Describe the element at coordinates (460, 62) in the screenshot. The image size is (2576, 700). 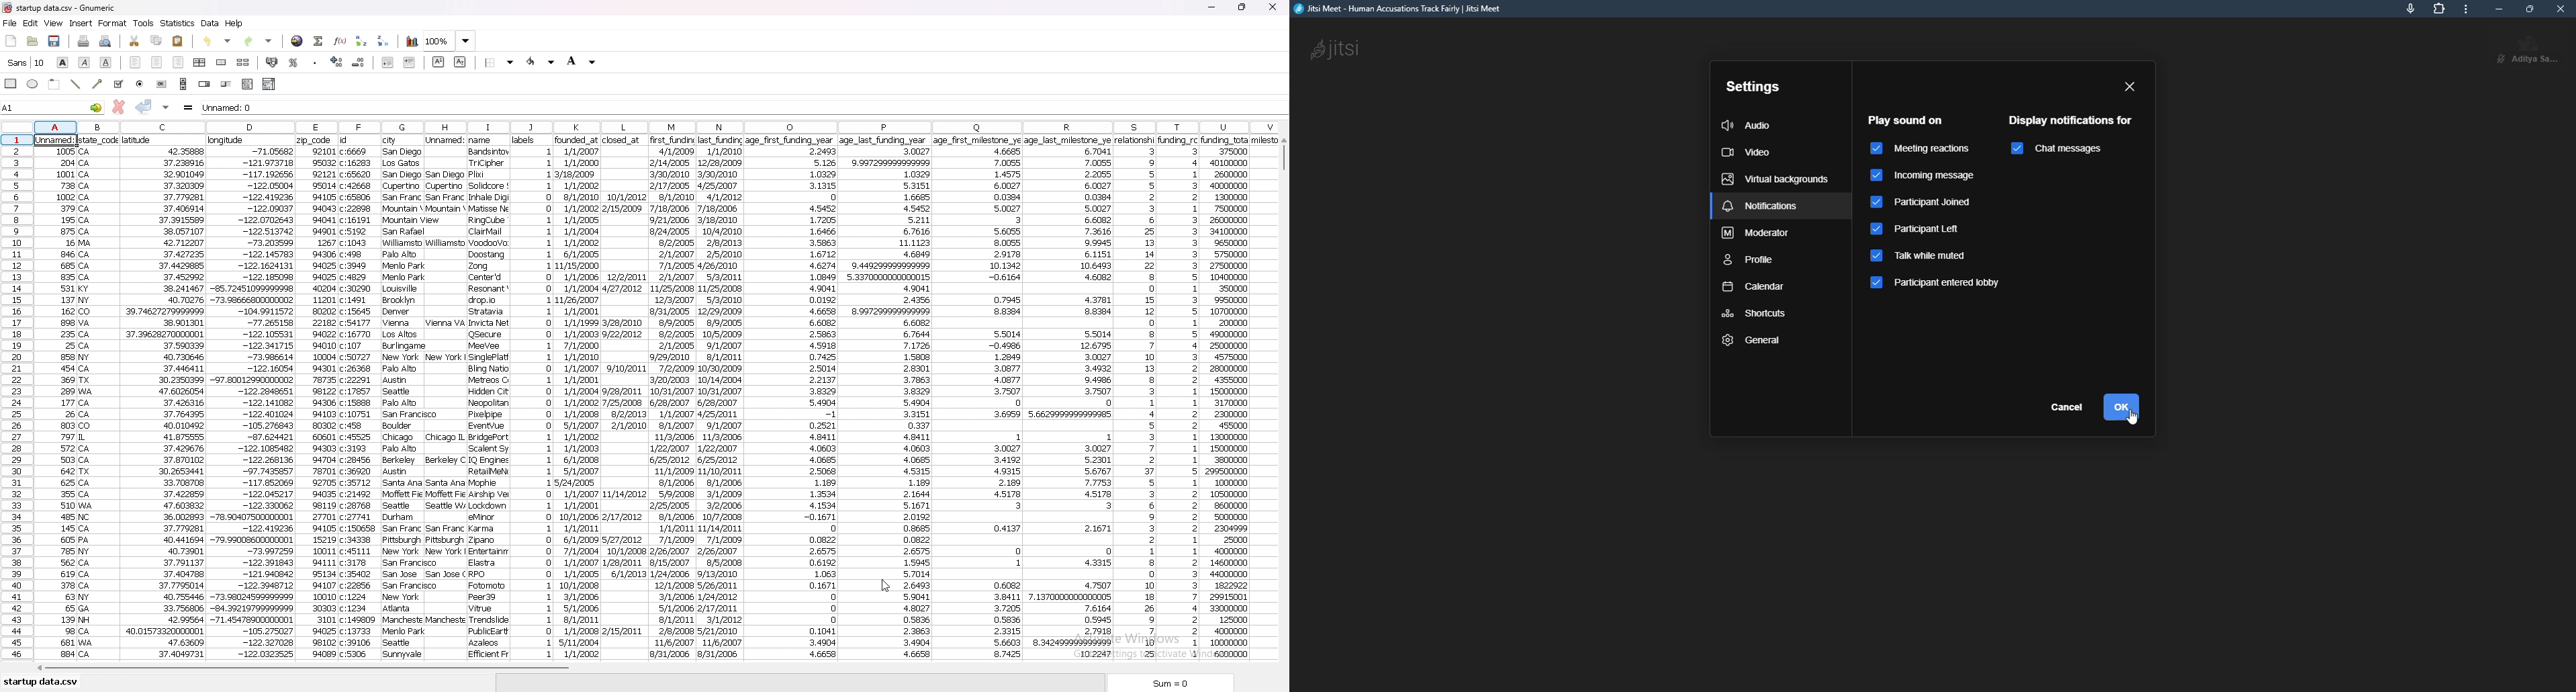
I see `subscript` at that location.